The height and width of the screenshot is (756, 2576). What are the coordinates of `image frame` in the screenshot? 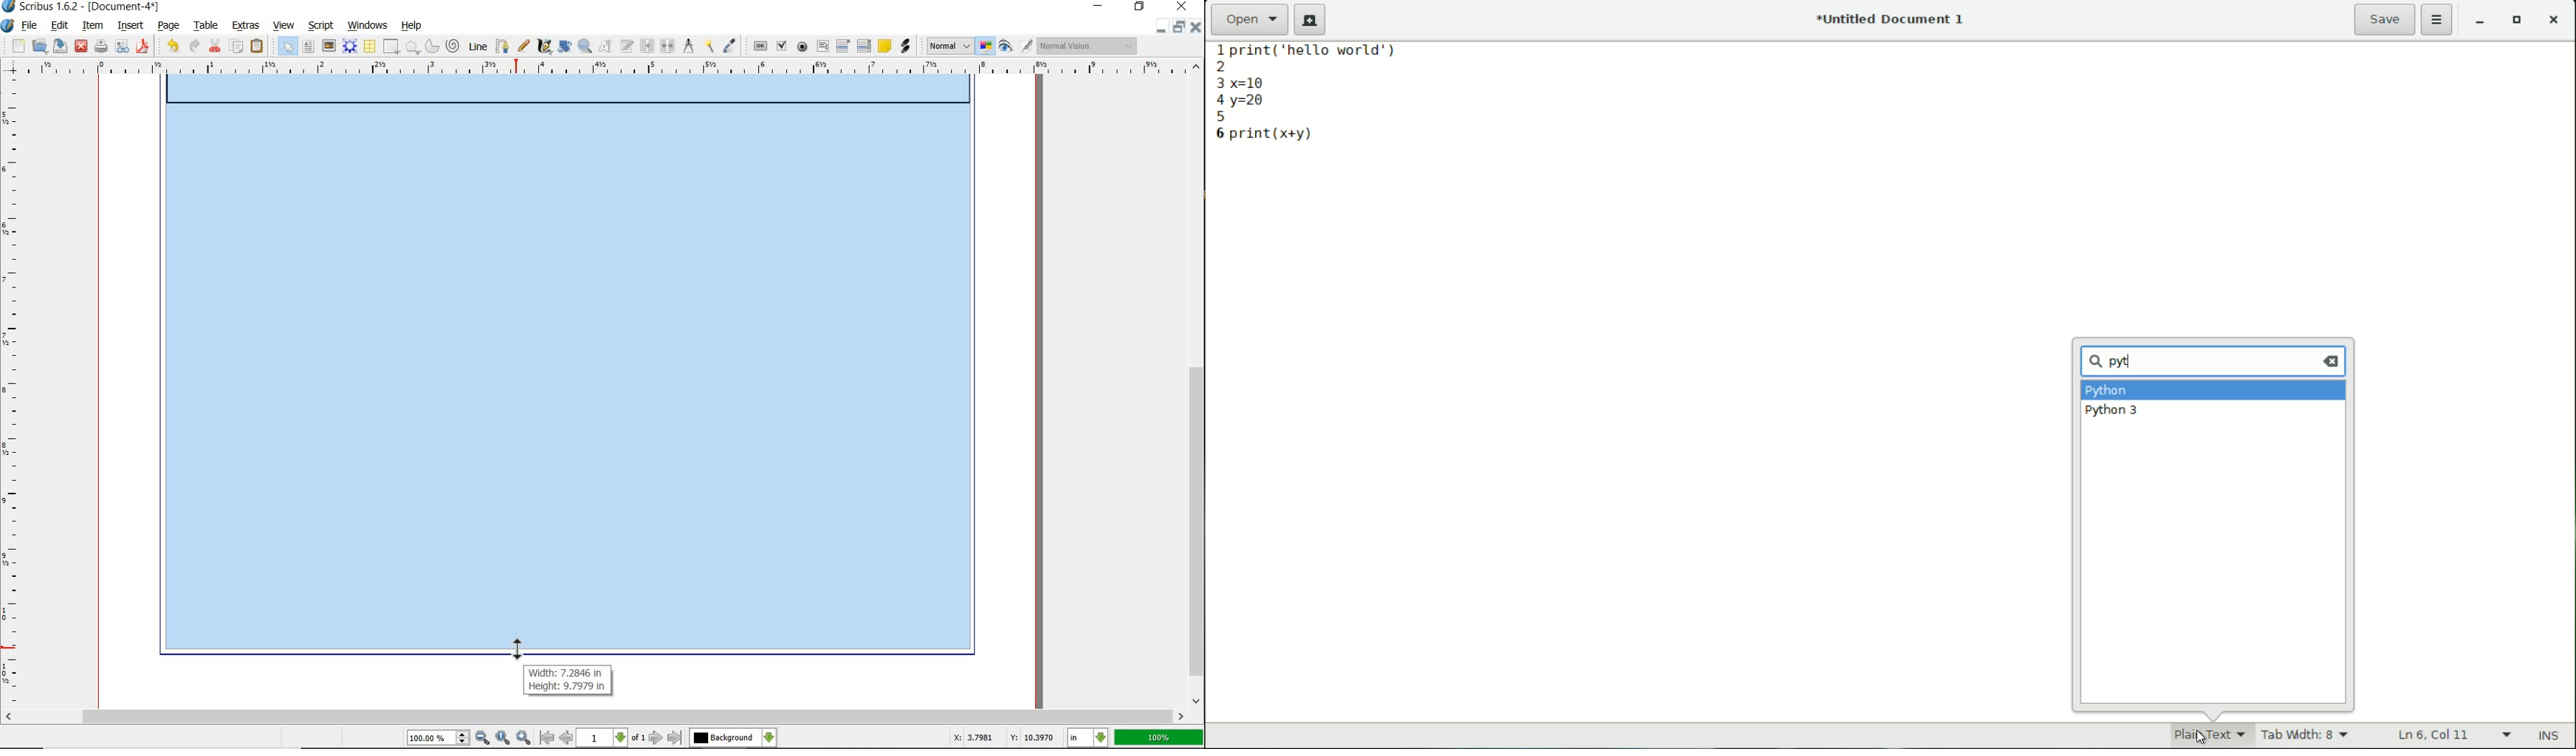 It's located at (329, 47).